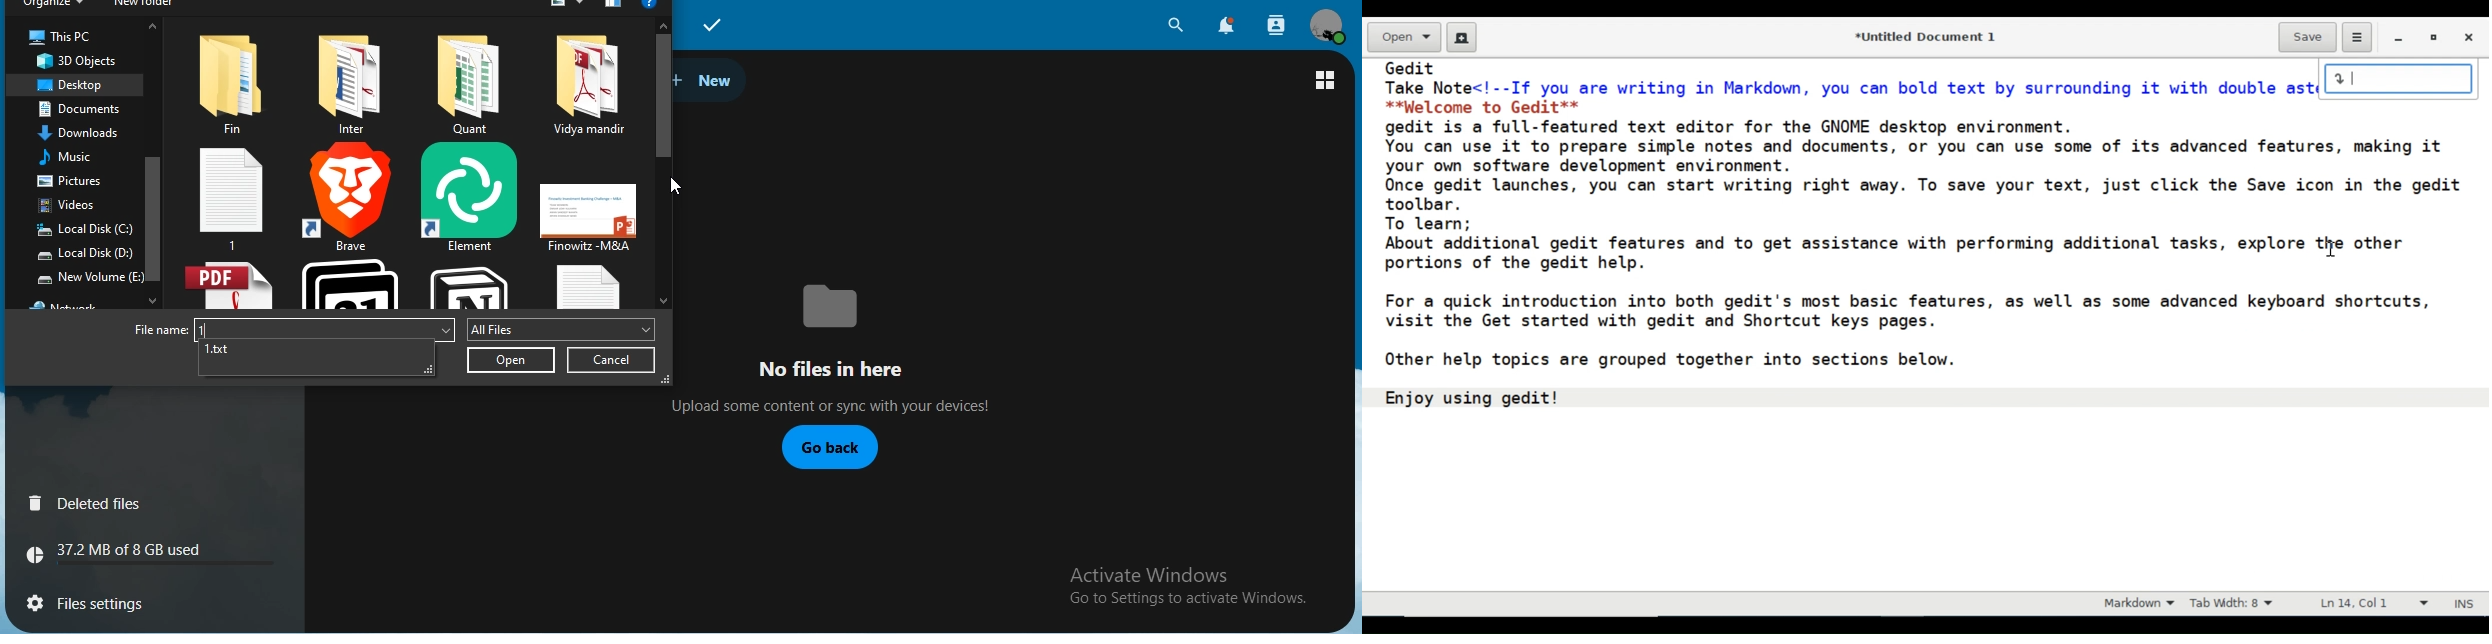  What do you see at coordinates (1670, 360) in the screenshot?
I see `Other help topics are grouped together into sections below.` at bounding box center [1670, 360].